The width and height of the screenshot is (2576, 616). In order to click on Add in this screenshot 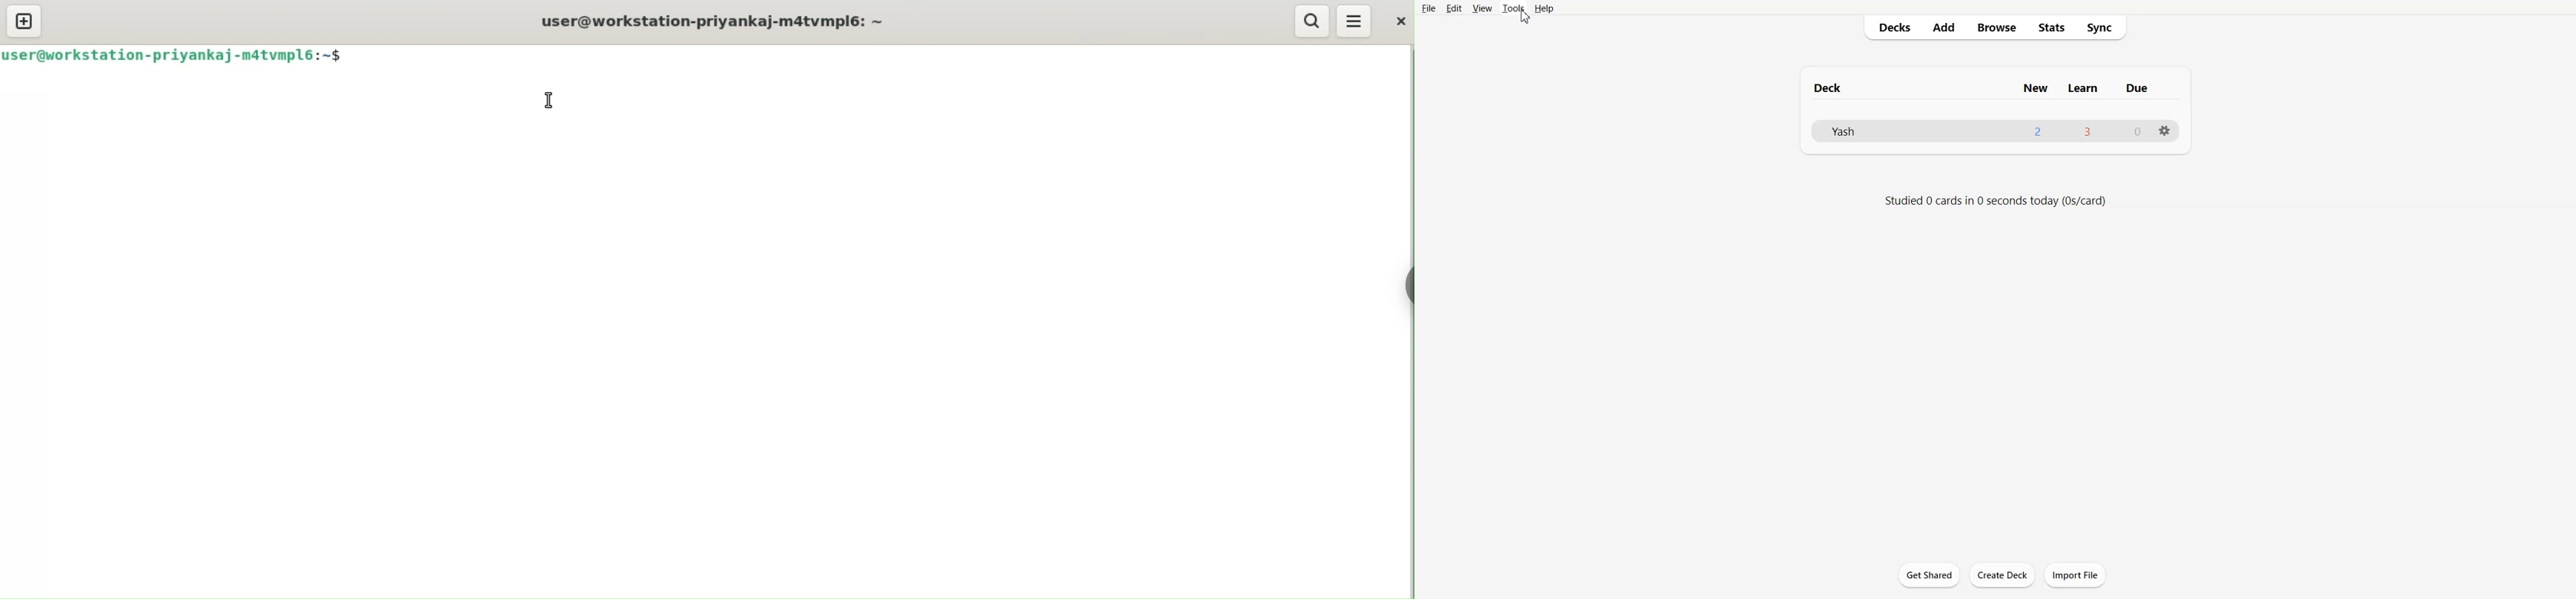, I will do `click(1944, 27)`.